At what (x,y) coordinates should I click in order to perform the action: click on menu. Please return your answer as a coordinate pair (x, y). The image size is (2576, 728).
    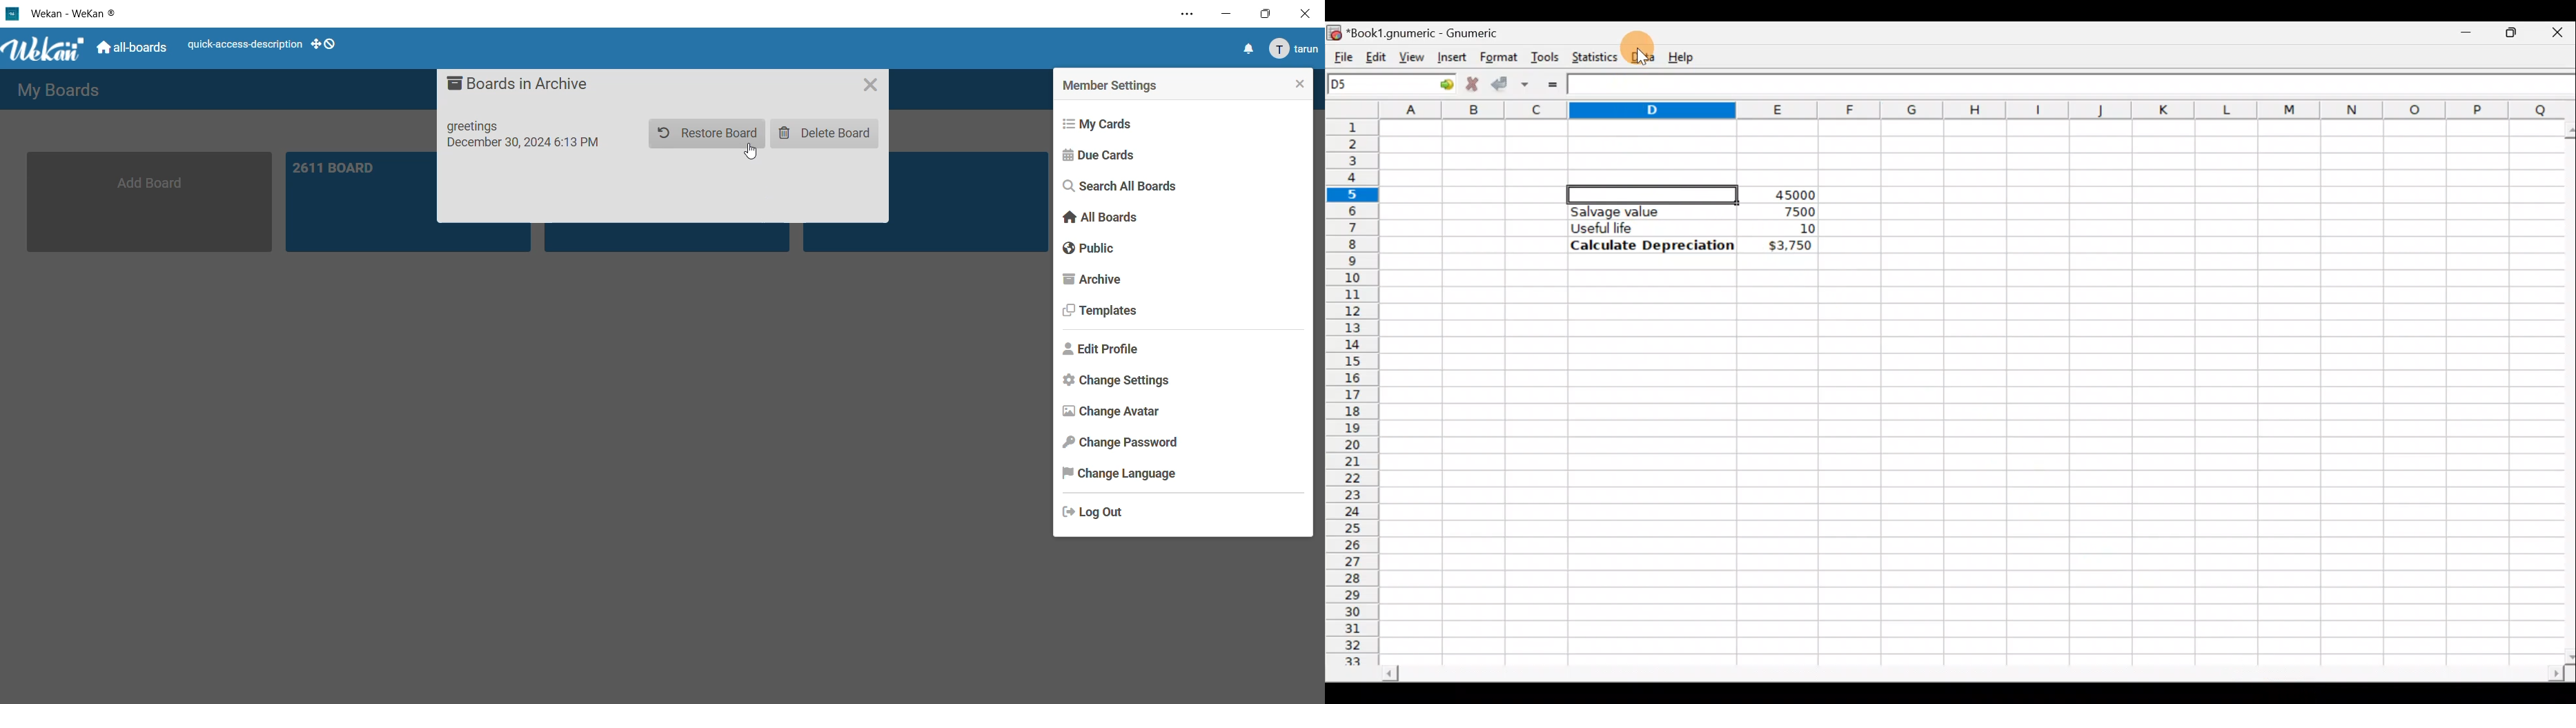
    Looking at the image, I should click on (1292, 50).